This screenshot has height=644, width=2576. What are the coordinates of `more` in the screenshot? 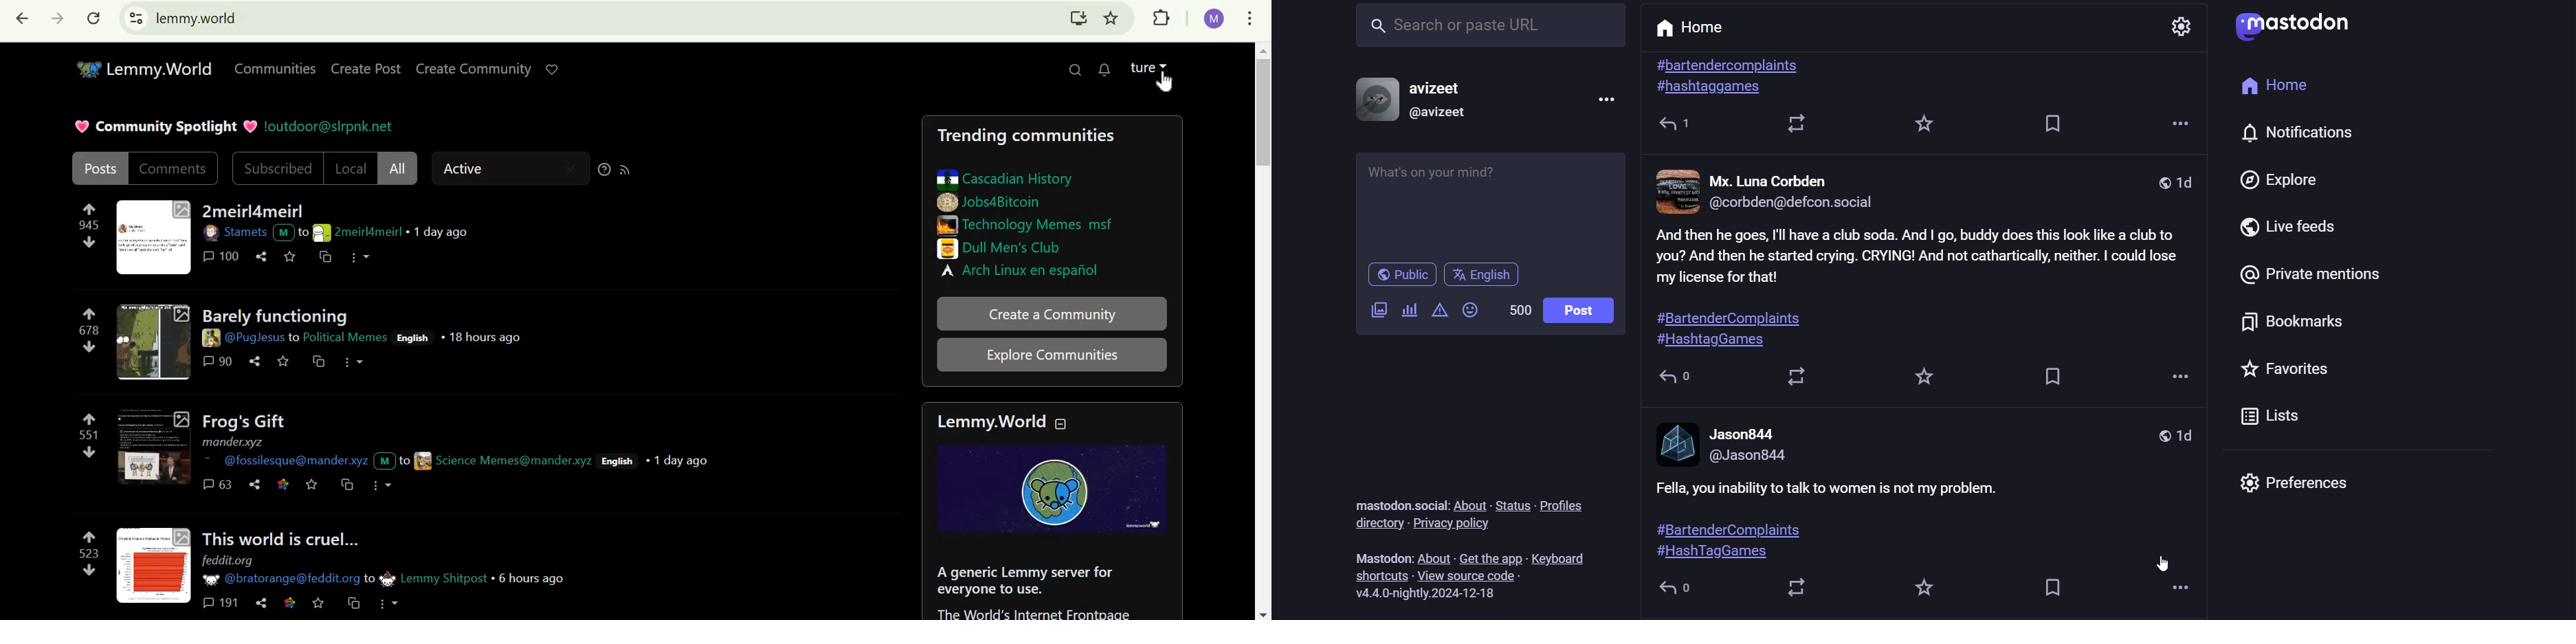 It's located at (2176, 117).